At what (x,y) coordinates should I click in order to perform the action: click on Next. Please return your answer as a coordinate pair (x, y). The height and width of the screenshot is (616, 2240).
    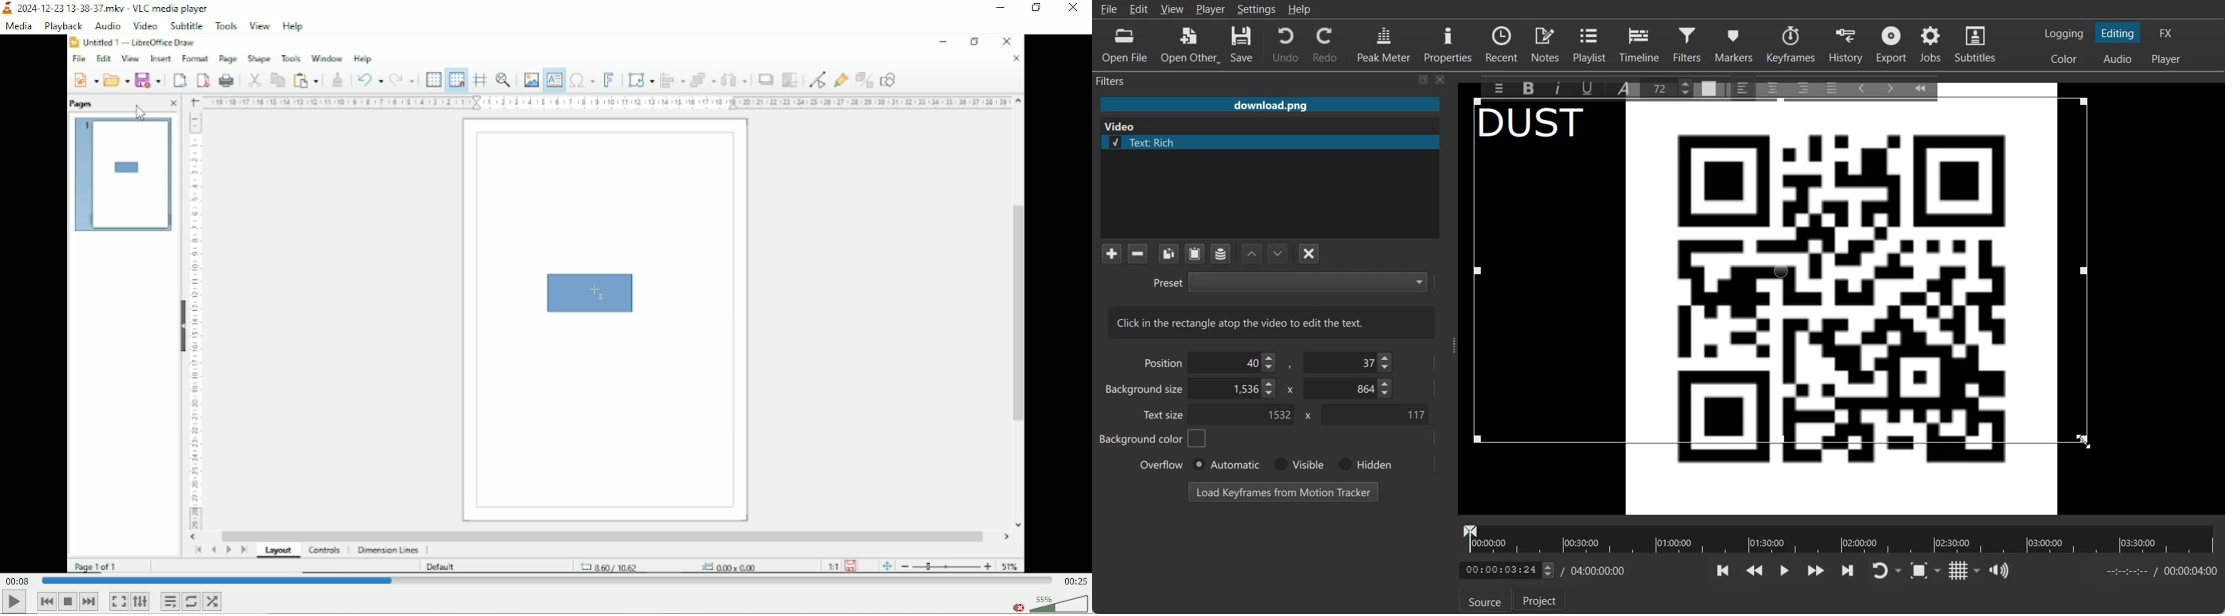
    Looking at the image, I should click on (89, 601).